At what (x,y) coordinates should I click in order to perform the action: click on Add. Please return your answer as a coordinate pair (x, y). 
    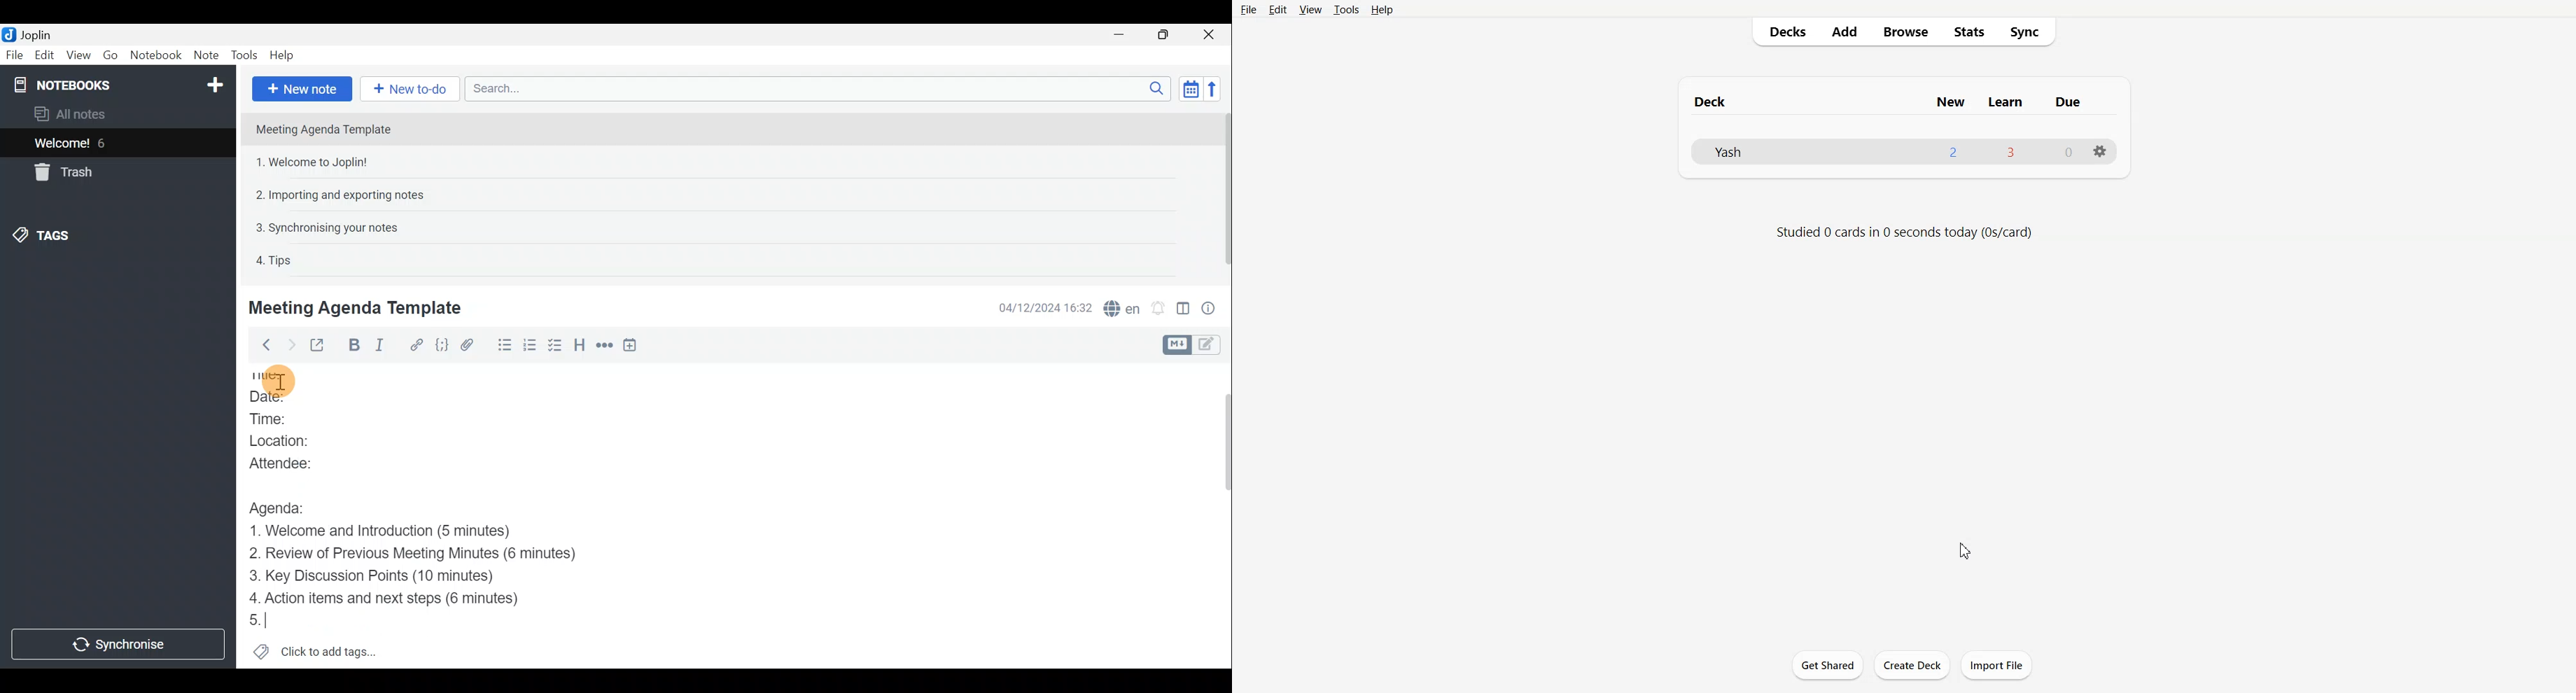
    Looking at the image, I should click on (1845, 31).